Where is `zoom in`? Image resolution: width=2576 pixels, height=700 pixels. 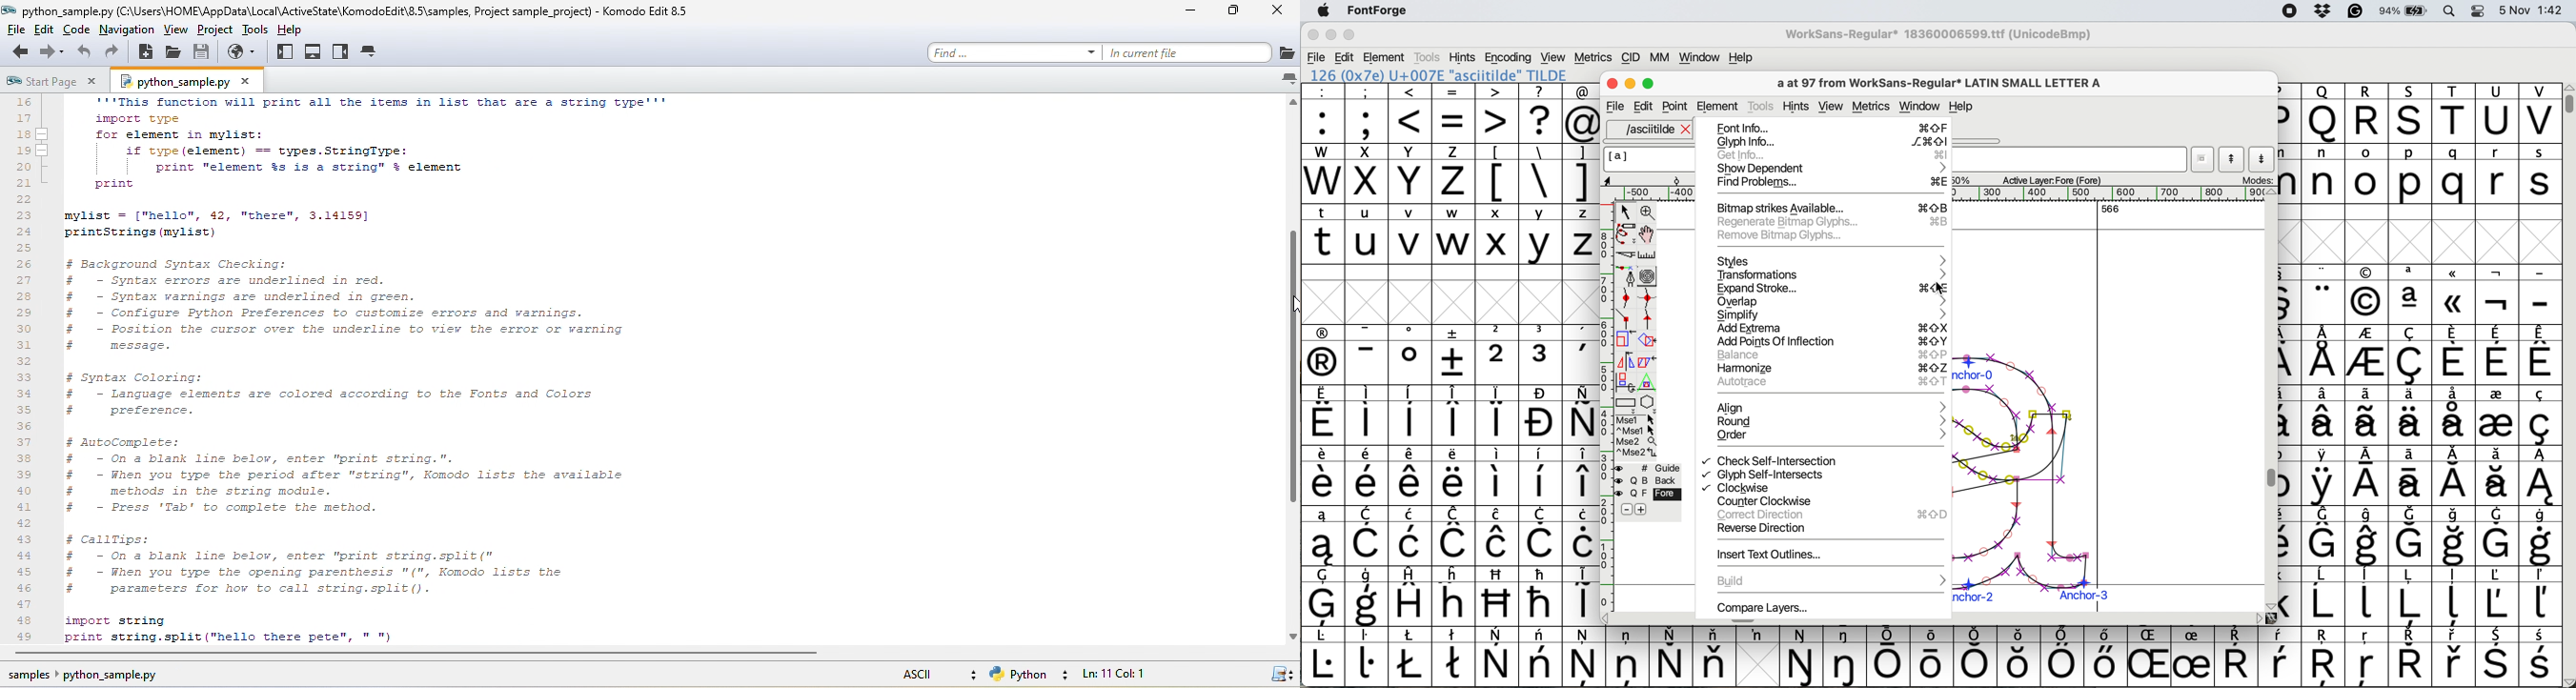
zoom in is located at coordinates (1650, 214).